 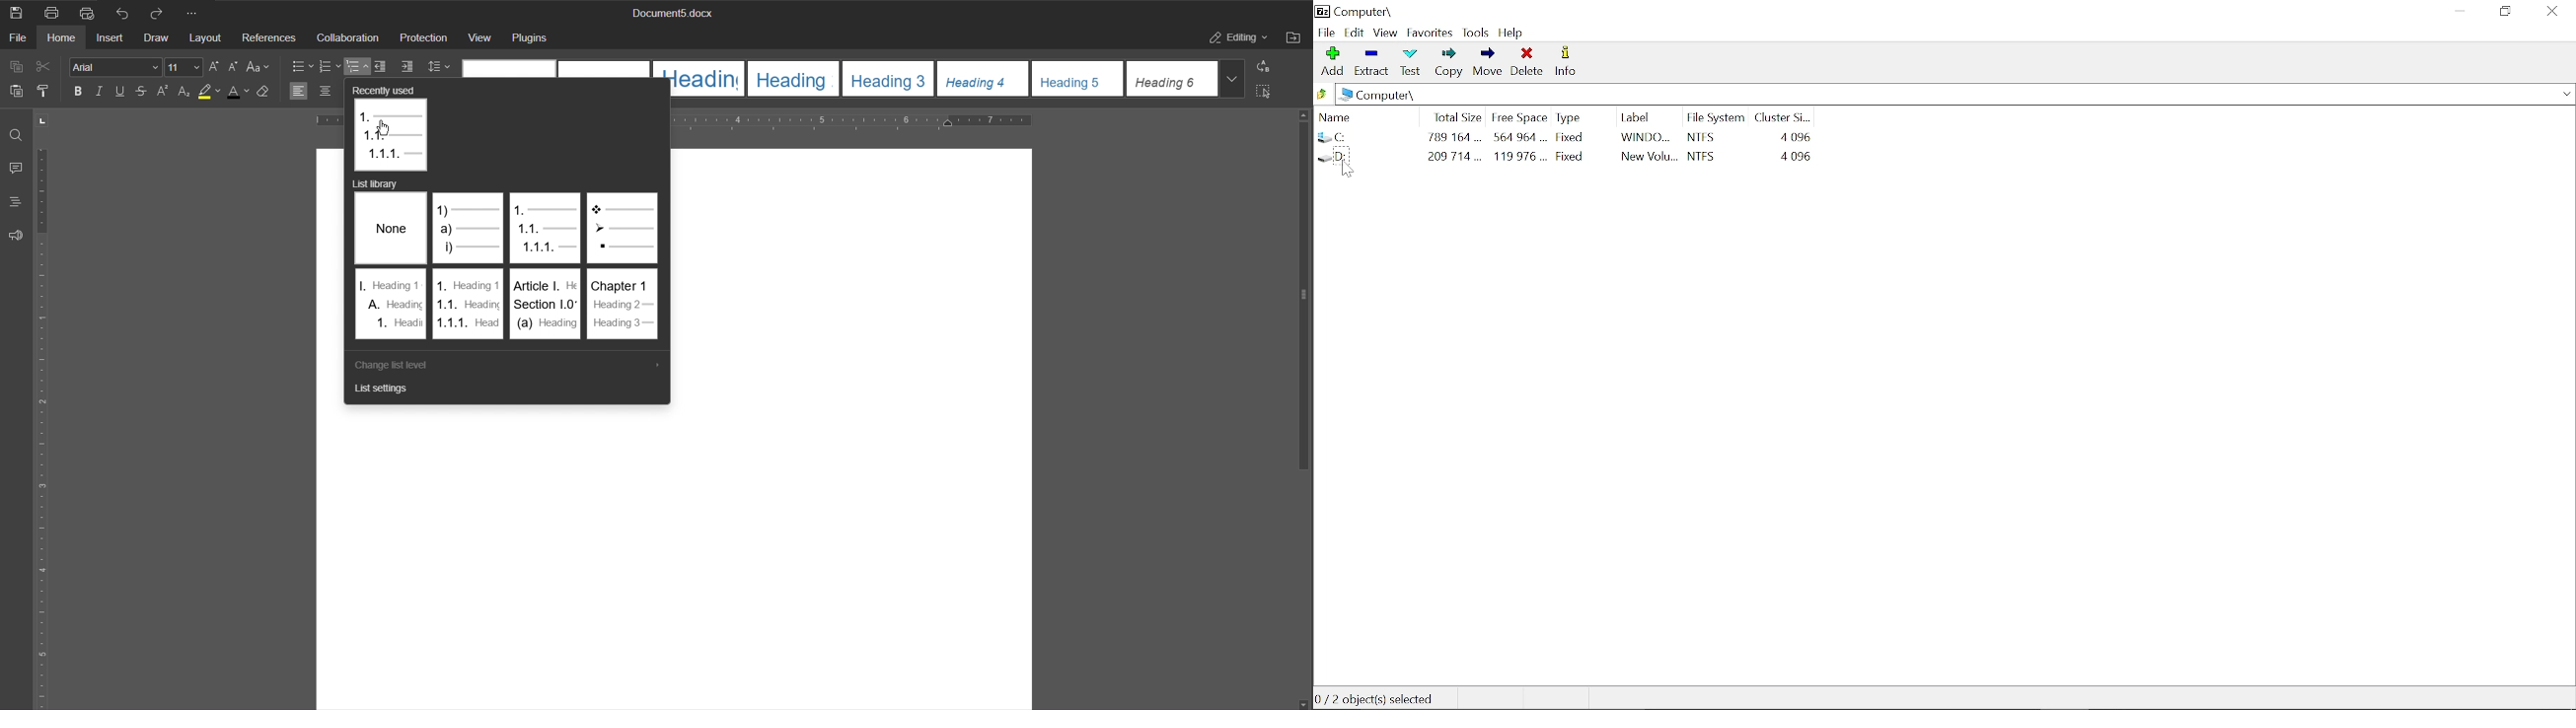 What do you see at coordinates (1519, 149) in the screenshot?
I see `564 964 ... 119 976 ...` at bounding box center [1519, 149].